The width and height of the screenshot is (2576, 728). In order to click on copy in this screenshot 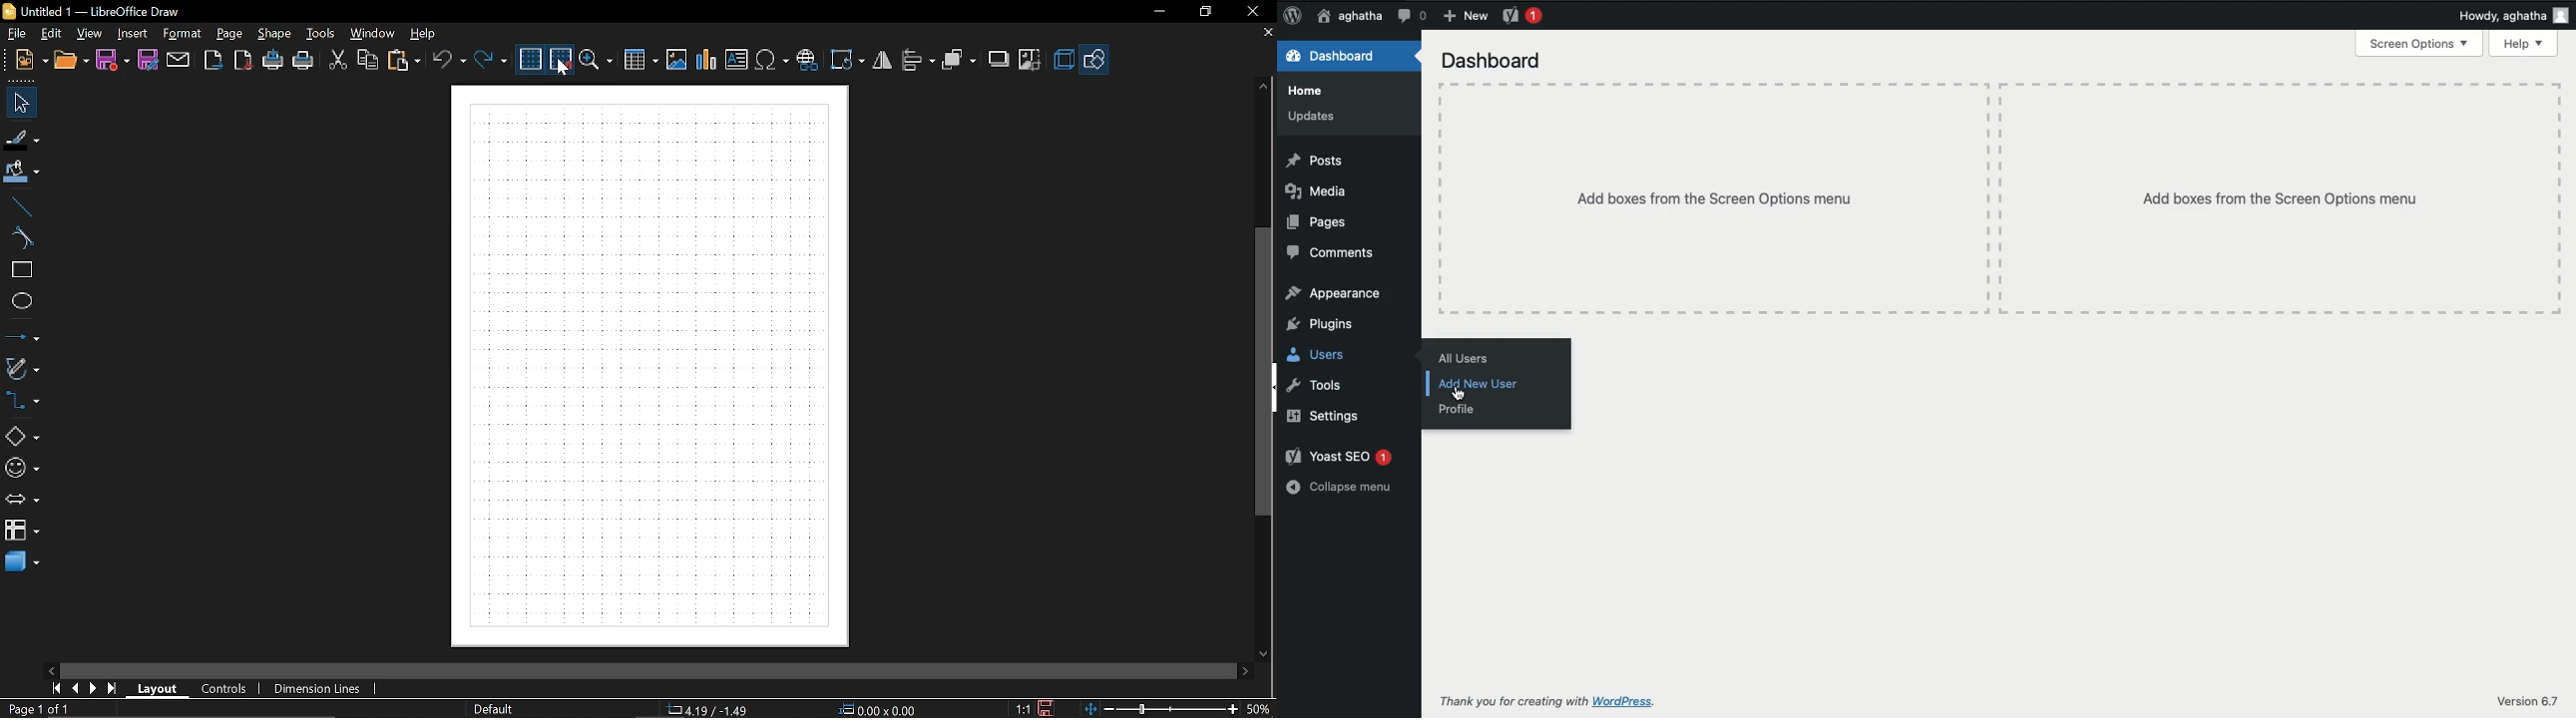, I will do `click(367, 62)`.